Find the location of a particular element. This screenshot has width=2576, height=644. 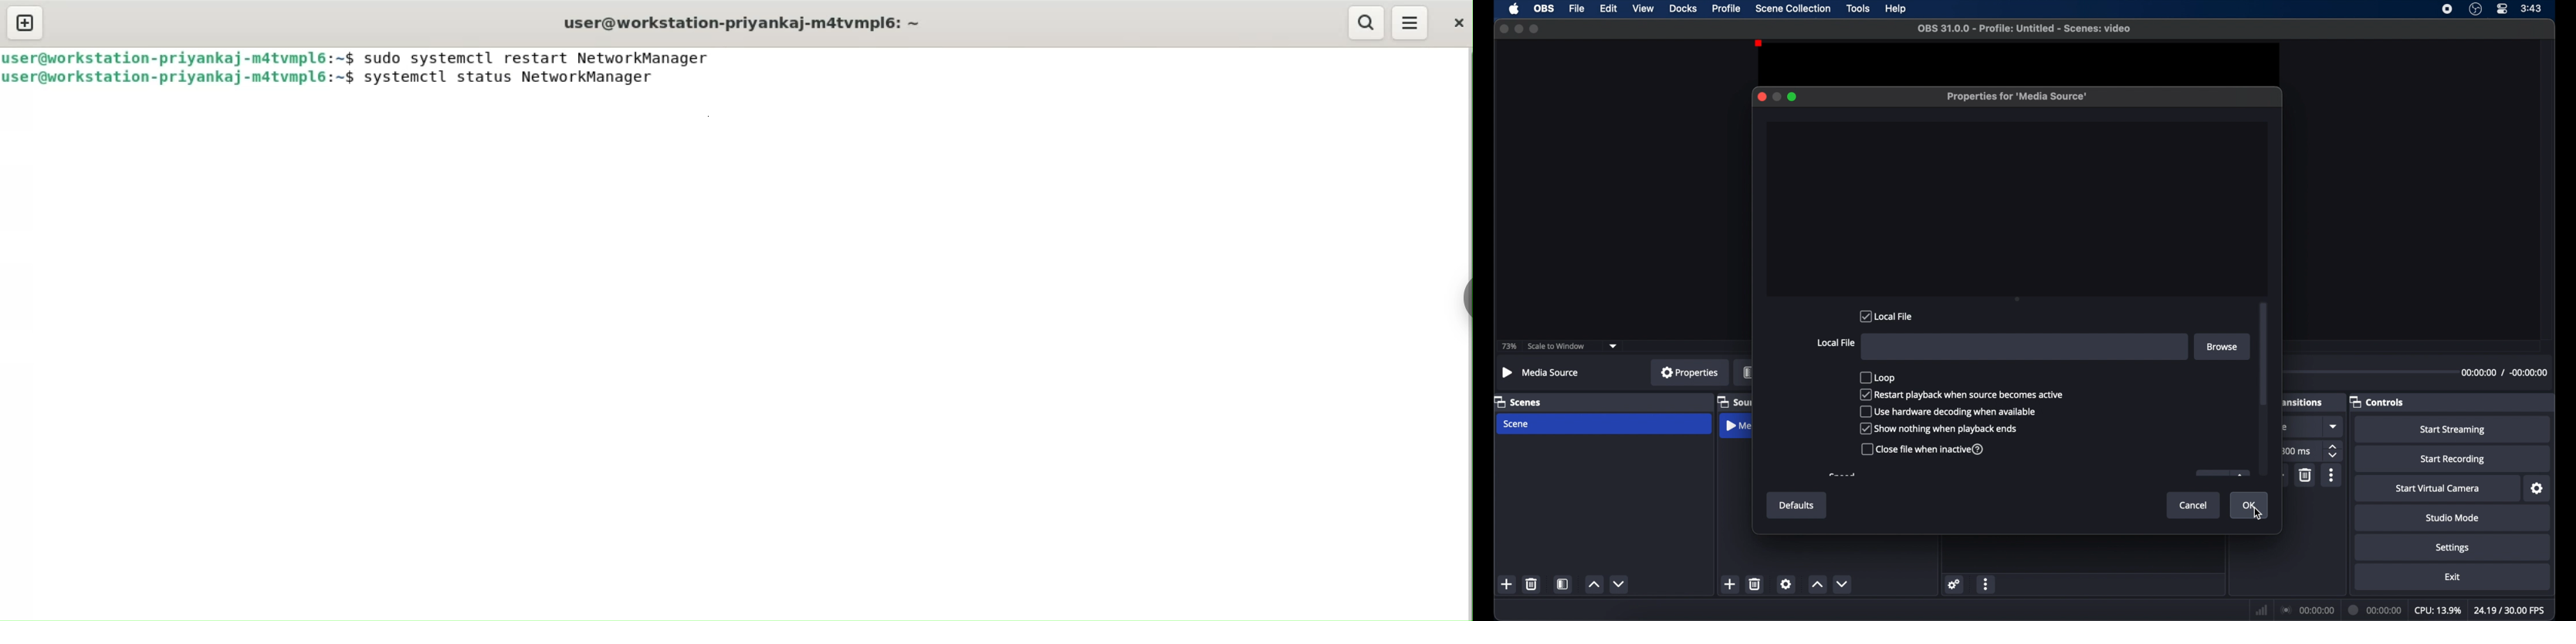

dropdown is located at coordinates (1613, 346).